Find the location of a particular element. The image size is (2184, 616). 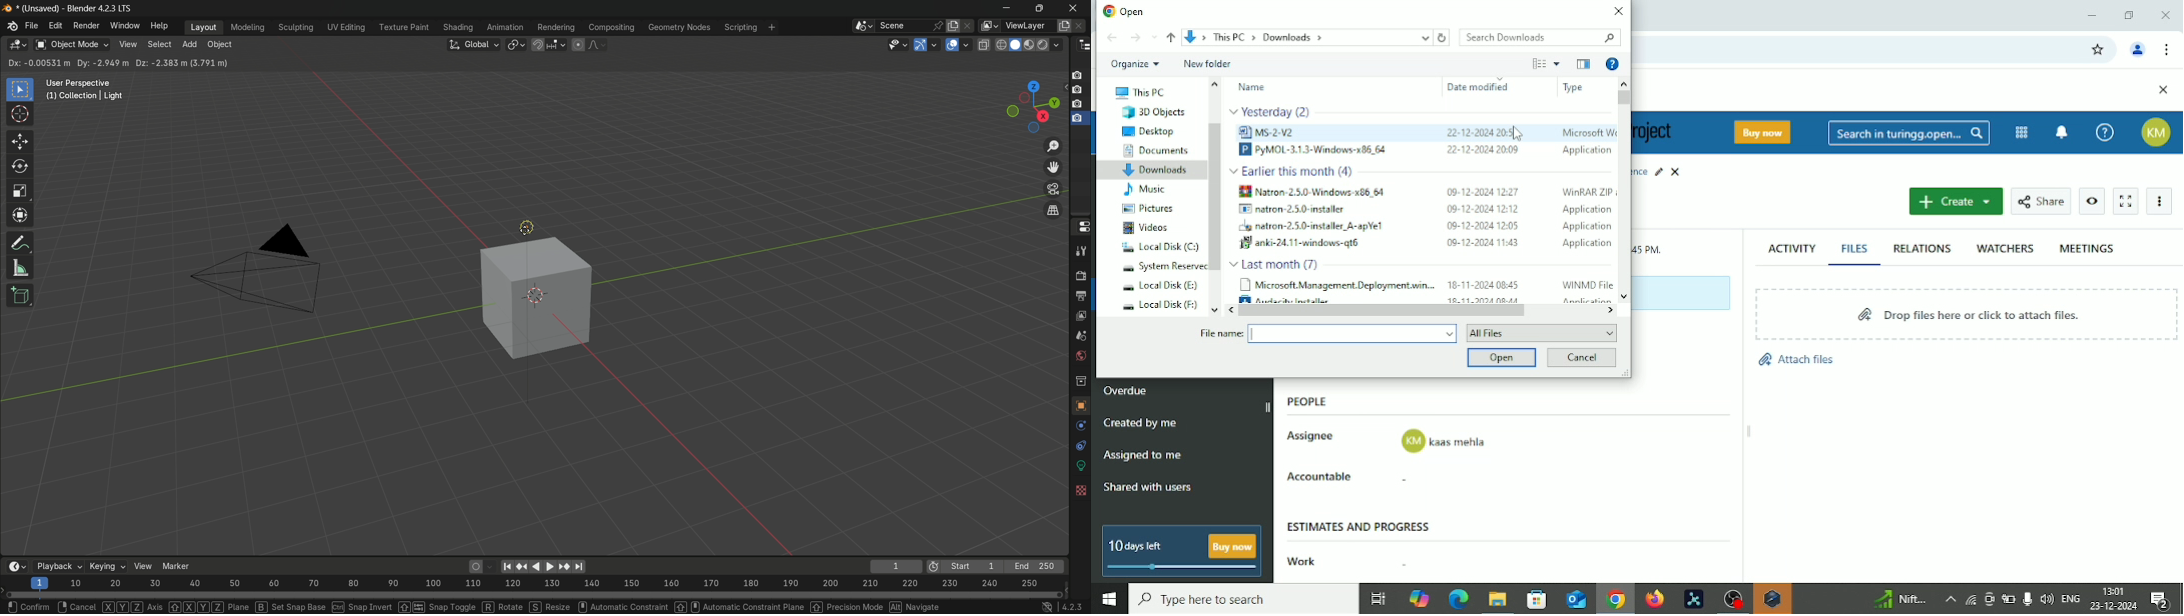

Estimates and progress is located at coordinates (1362, 525).